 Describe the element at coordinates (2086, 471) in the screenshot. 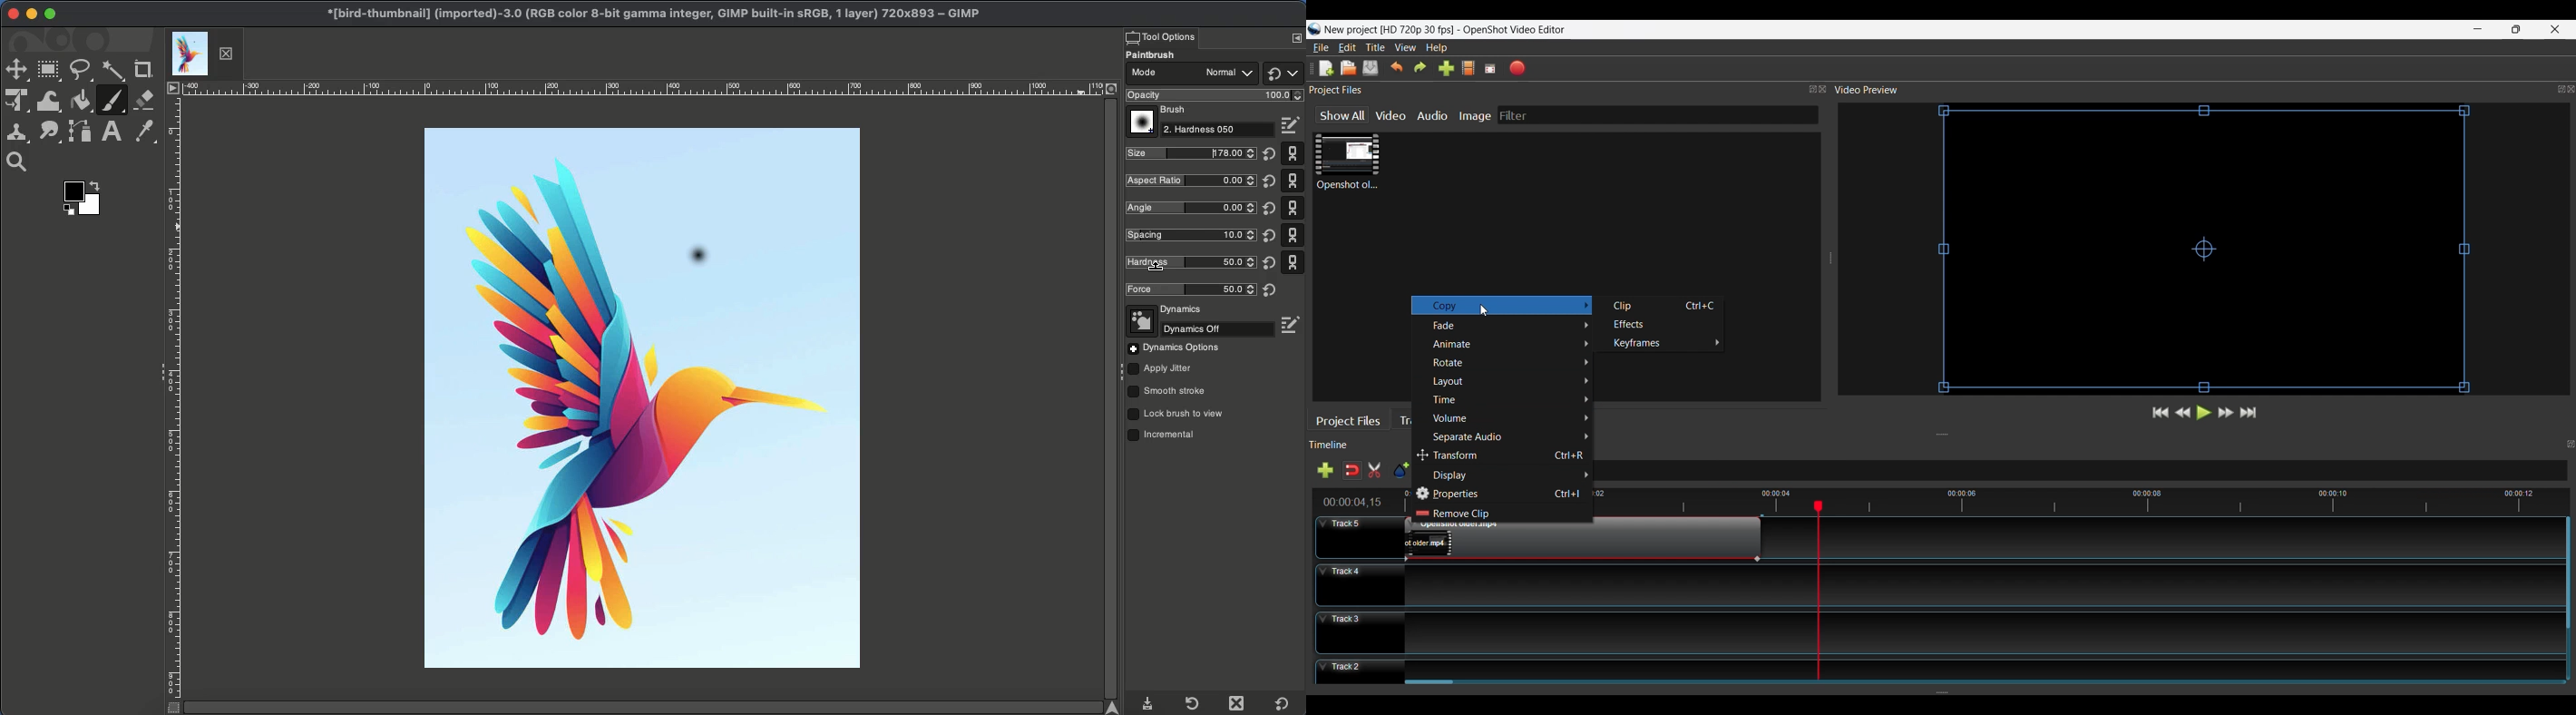

I see `Zoom Slider` at that location.